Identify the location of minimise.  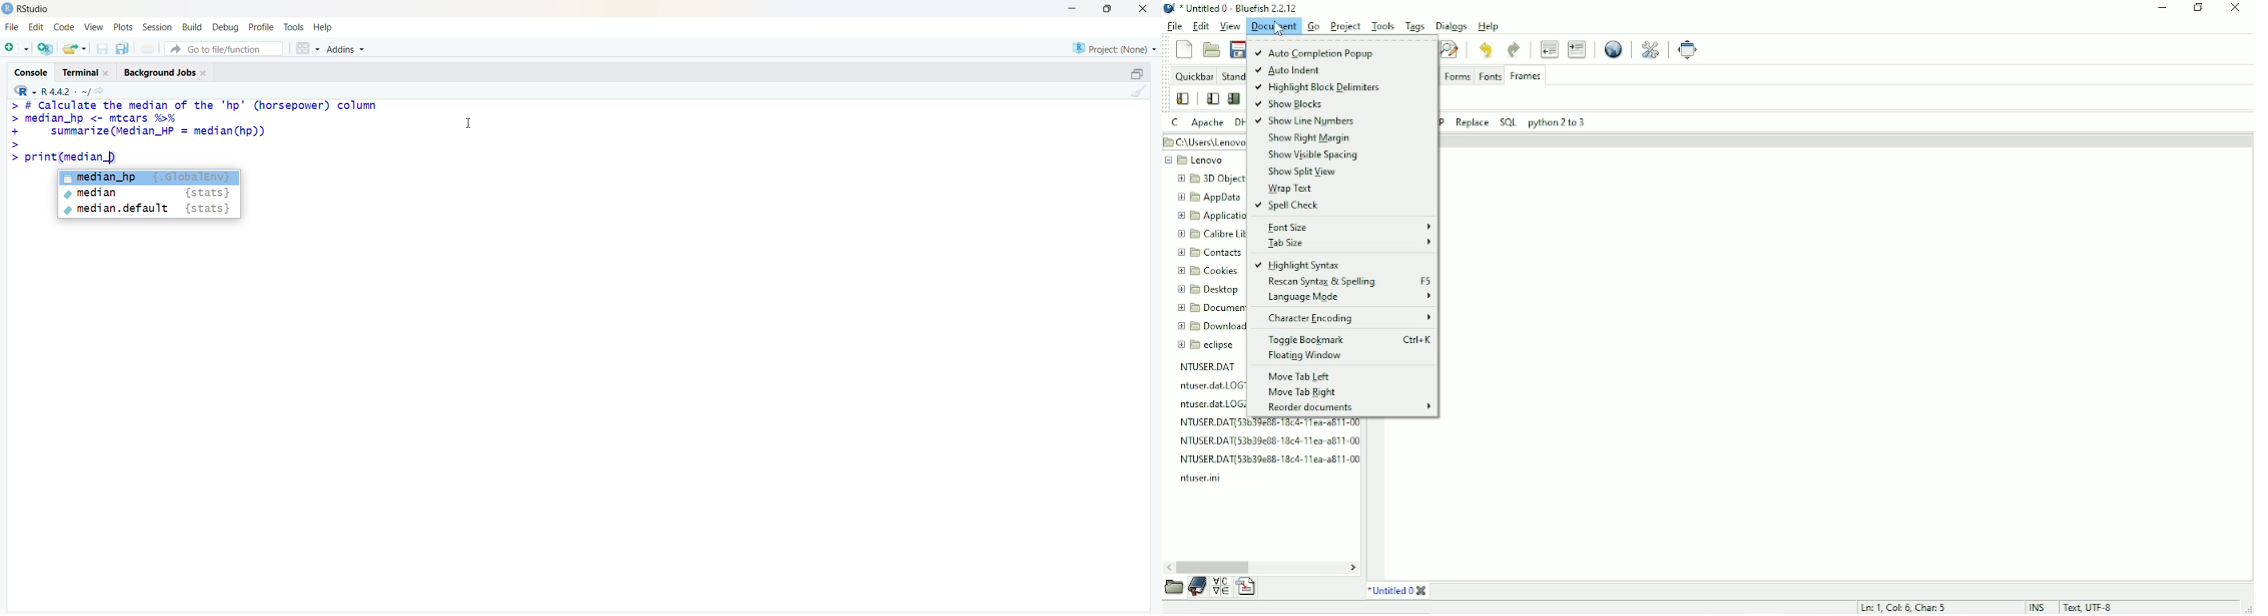
(1073, 8).